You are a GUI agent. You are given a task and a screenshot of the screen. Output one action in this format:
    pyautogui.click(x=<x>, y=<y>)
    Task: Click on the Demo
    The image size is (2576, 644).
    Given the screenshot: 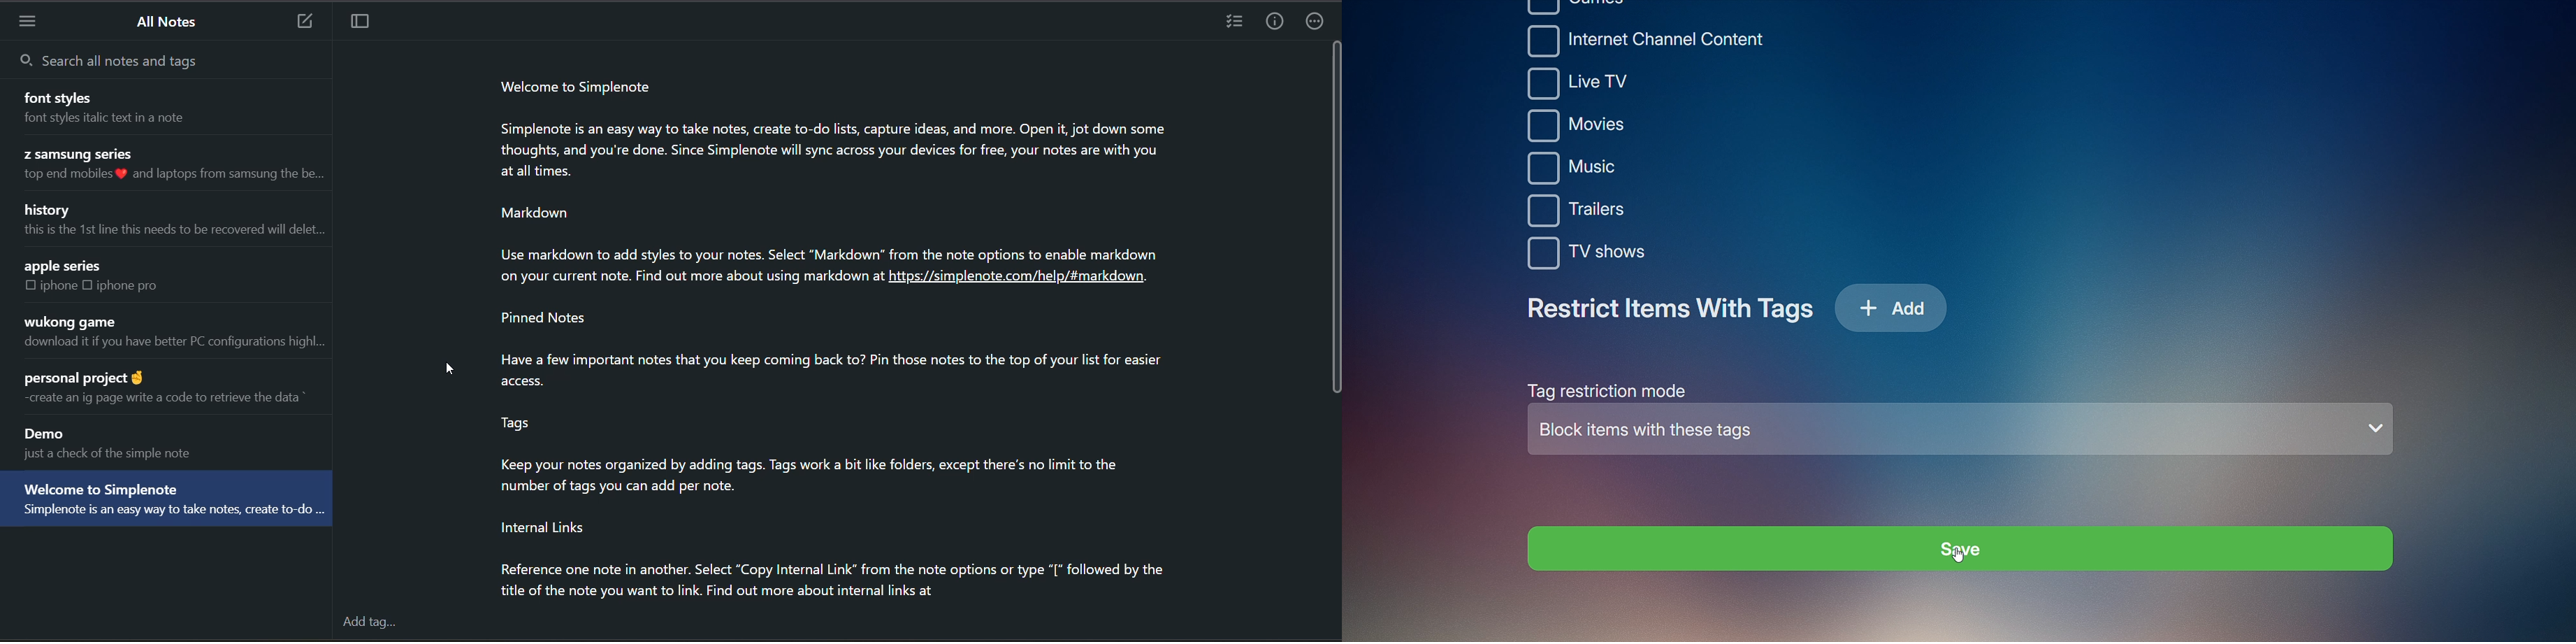 What is the action you would take?
    pyautogui.click(x=44, y=431)
    